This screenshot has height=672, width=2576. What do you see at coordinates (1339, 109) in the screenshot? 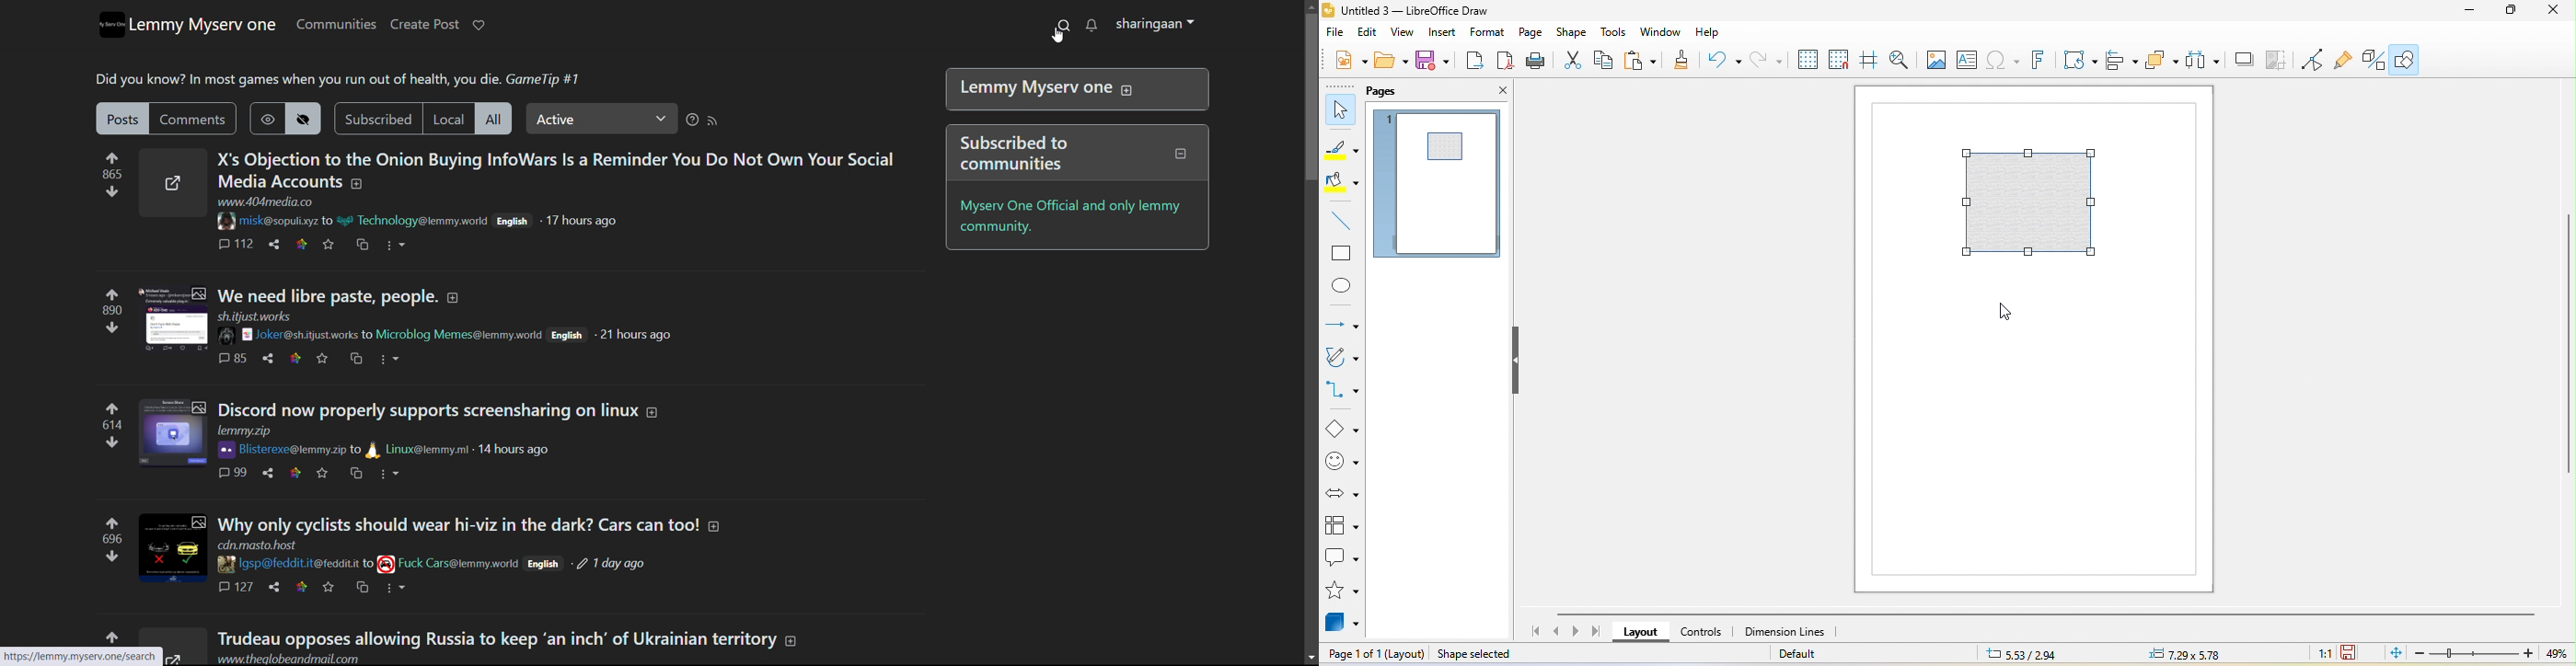
I see `select` at bounding box center [1339, 109].